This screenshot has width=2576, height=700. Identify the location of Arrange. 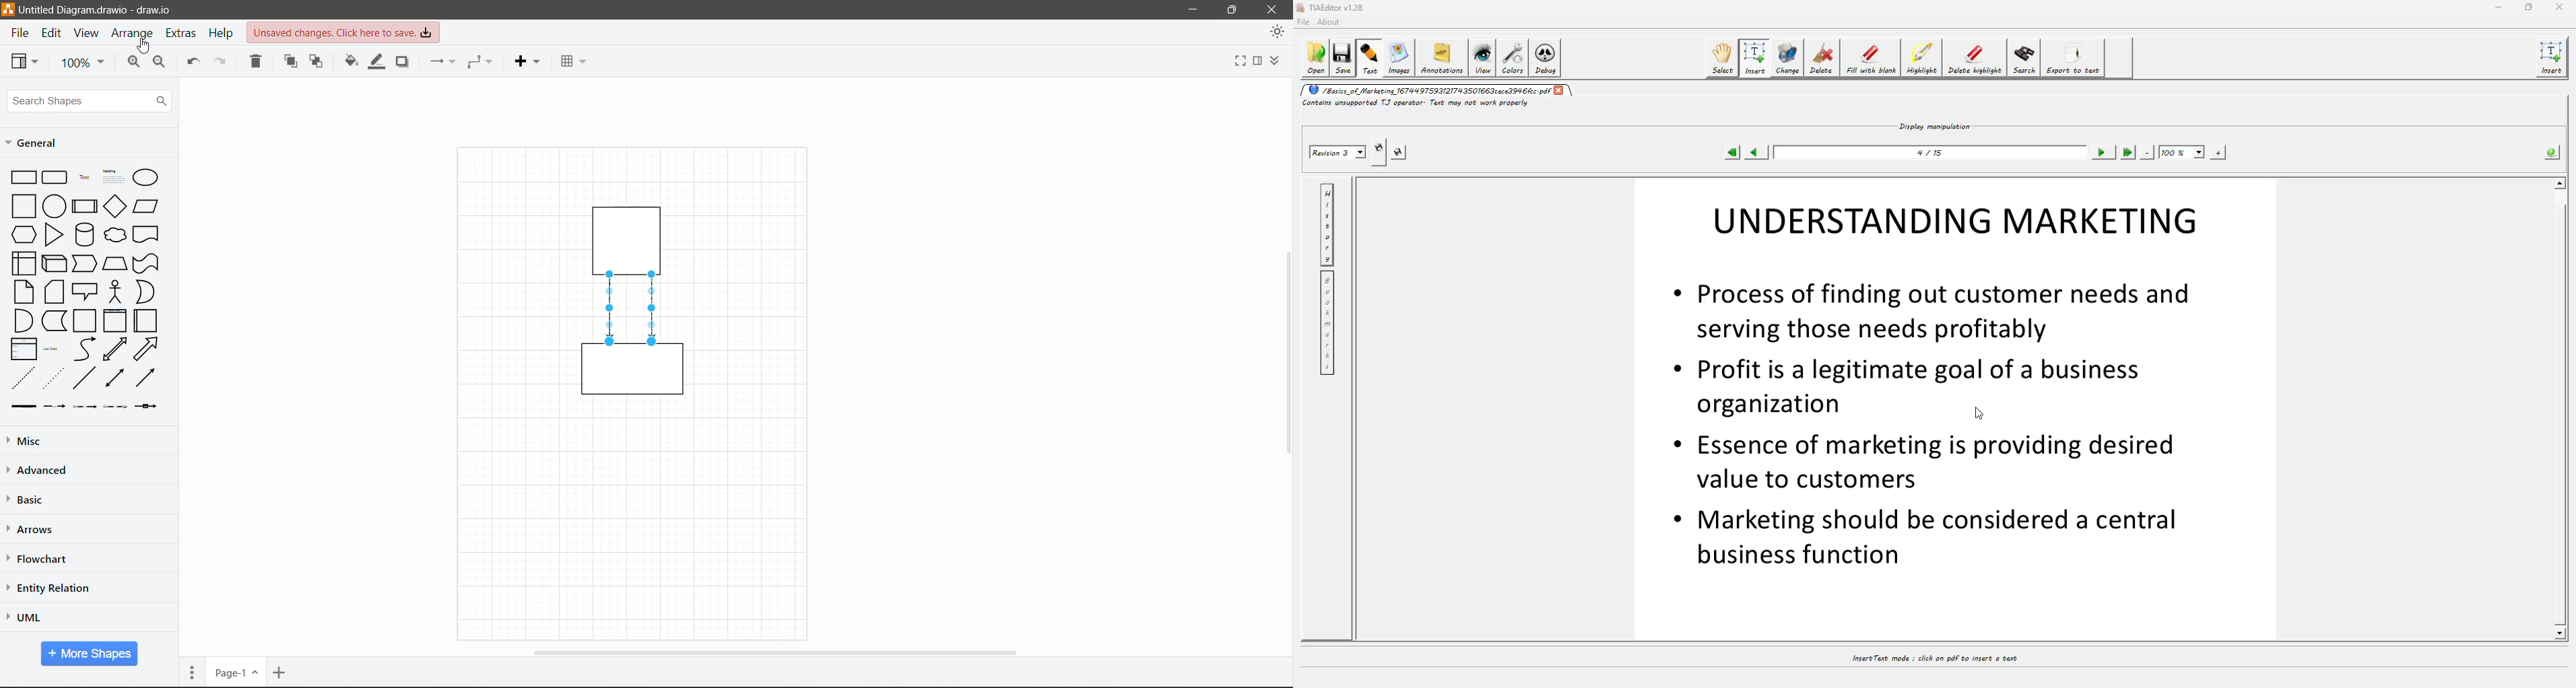
(133, 35).